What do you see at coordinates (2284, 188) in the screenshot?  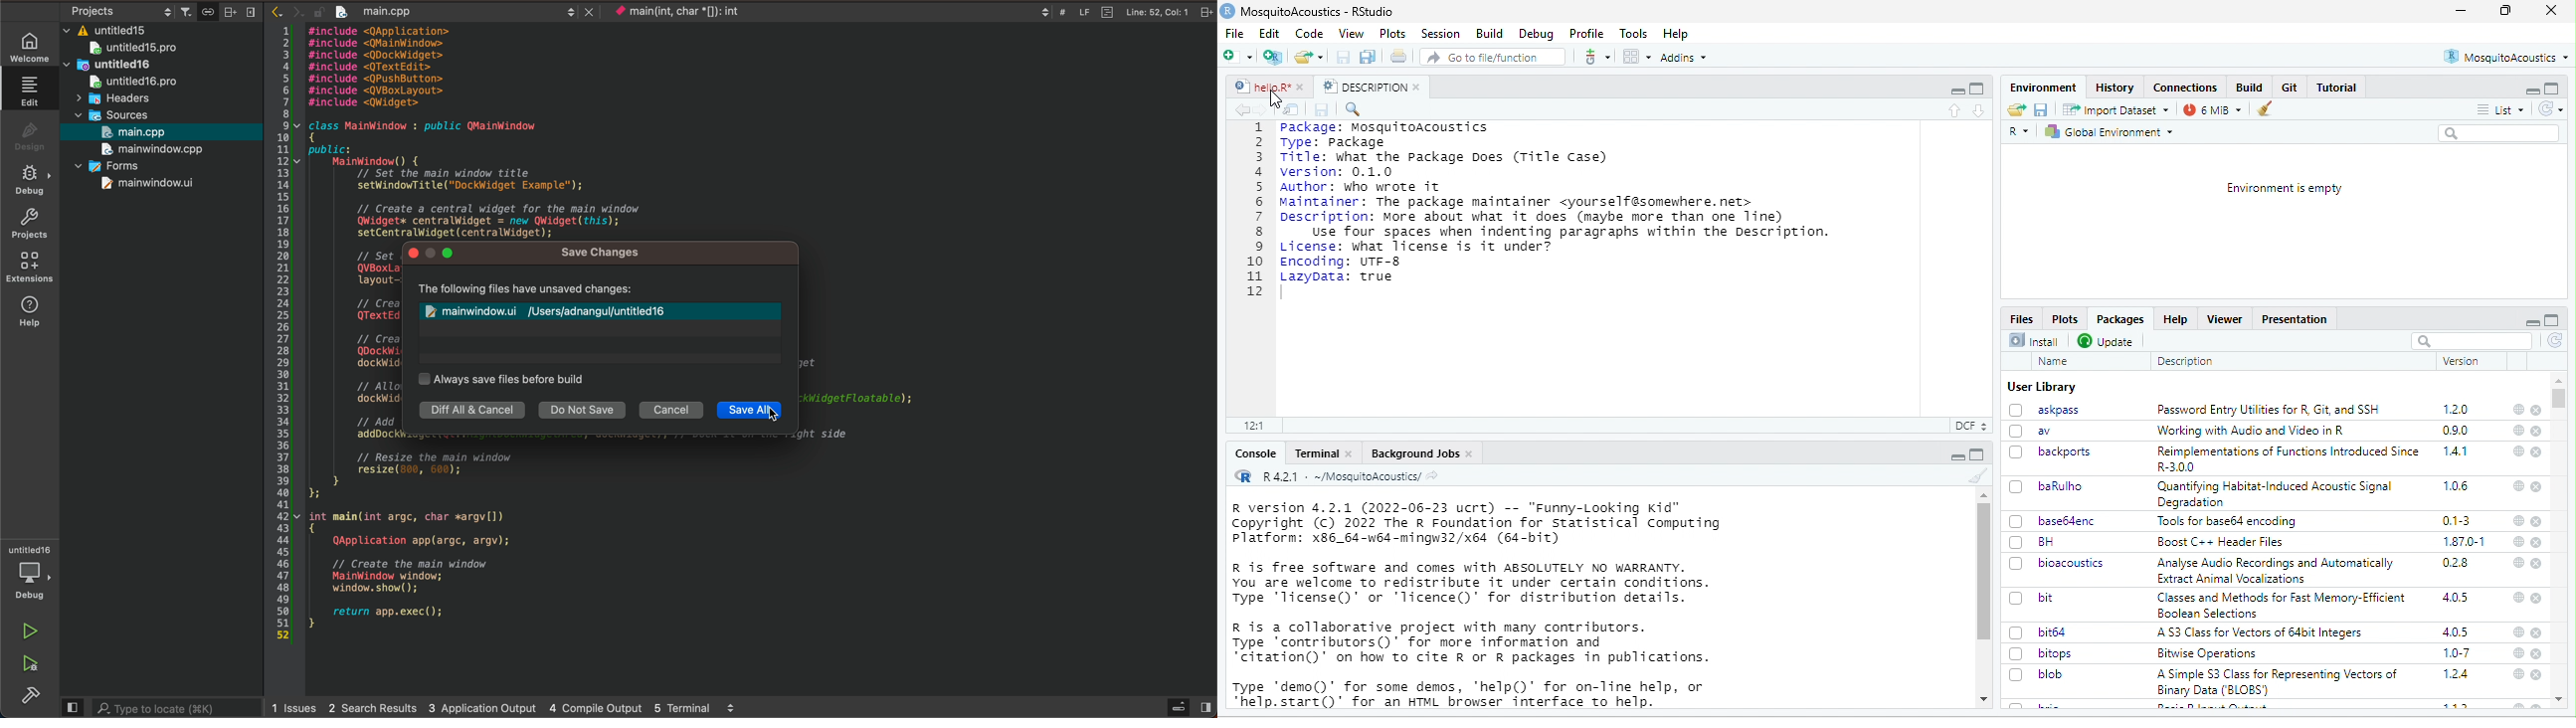 I see `Environment is empty` at bounding box center [2284, 188].